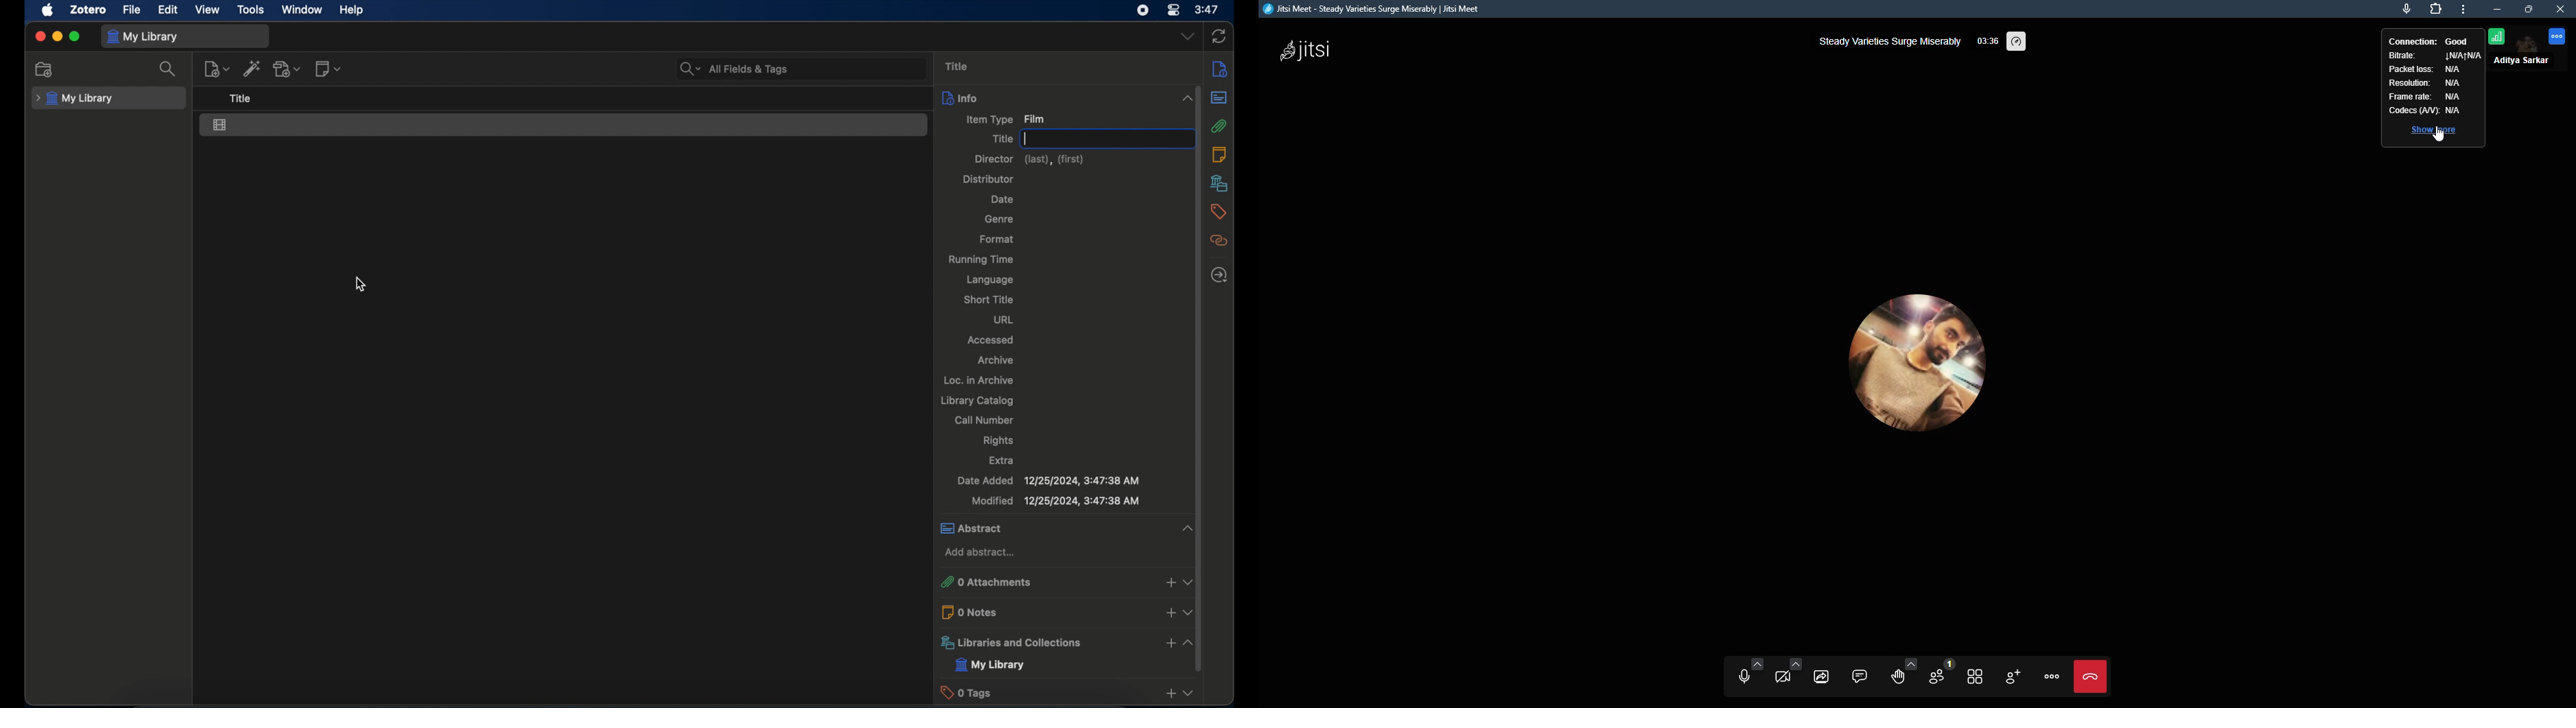 The width and height of the screenshot is (2576, 728). What do you see at coordinates (209, 10) in the screenshot?
I see `view` at bounding box center [209, 10].